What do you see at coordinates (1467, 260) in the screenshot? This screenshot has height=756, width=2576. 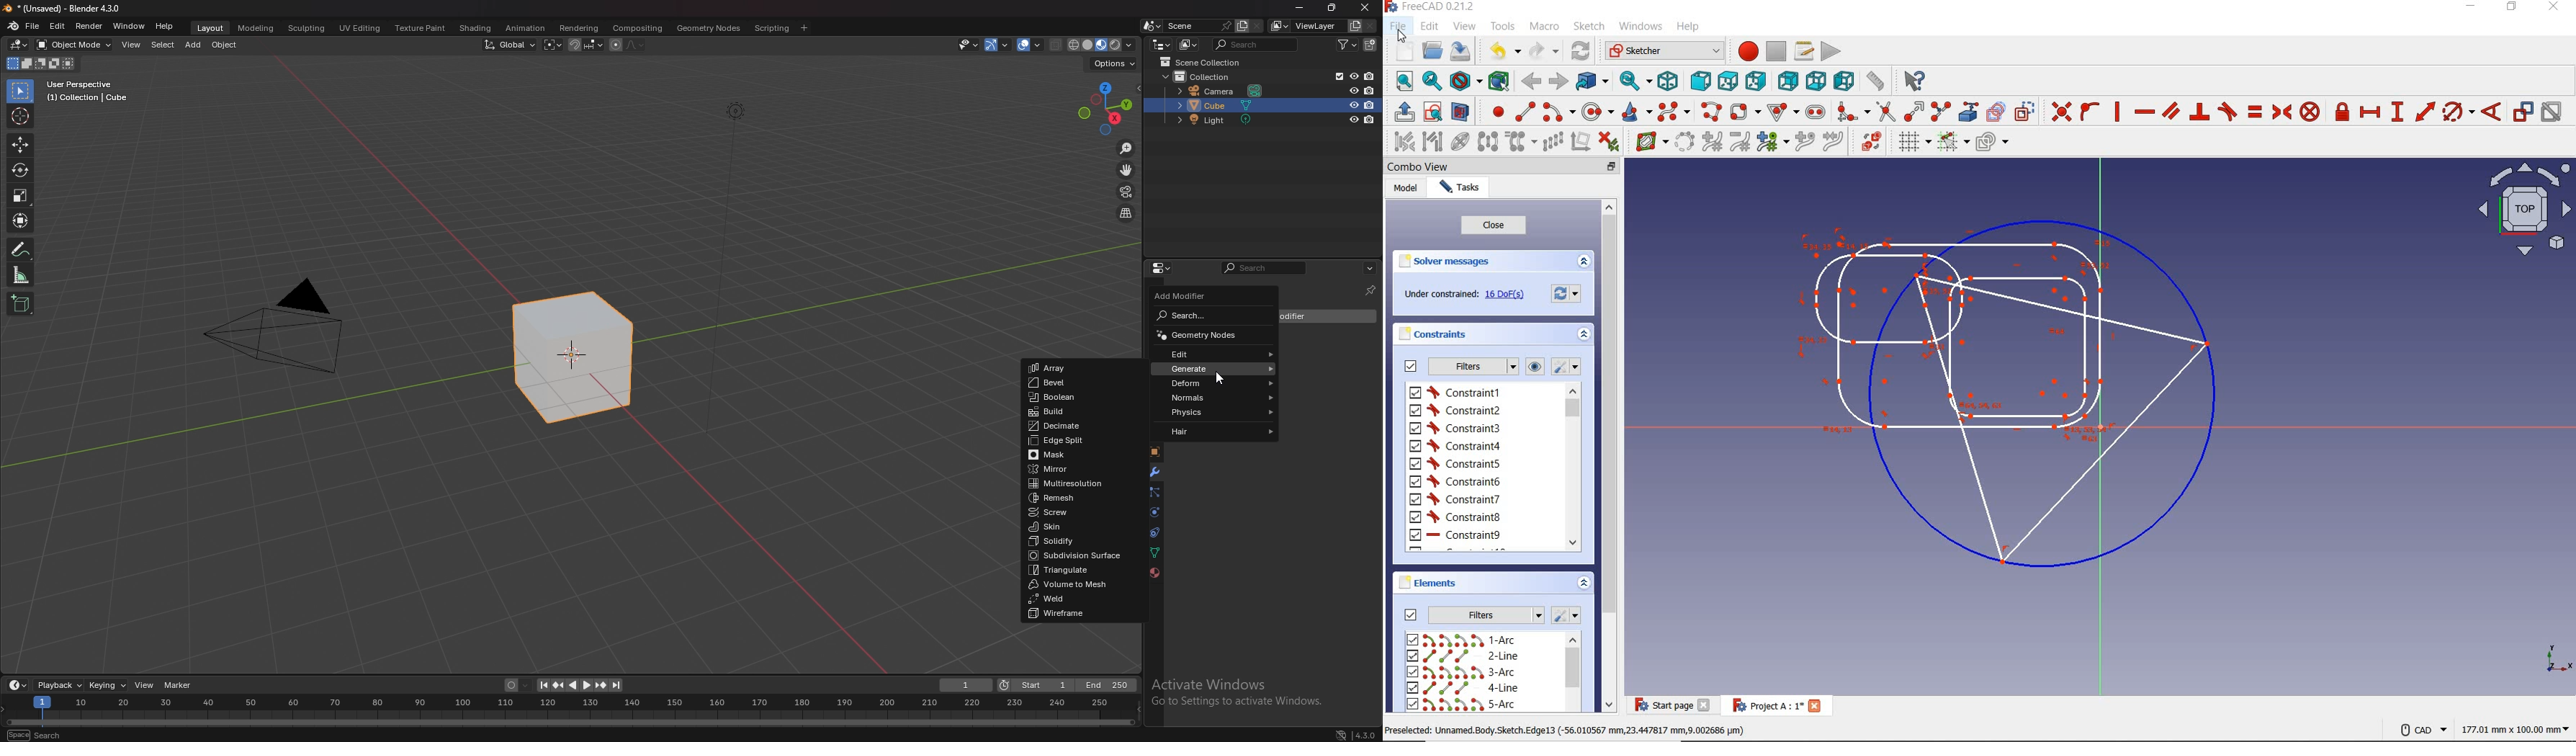 I see `solver messages` at bounding box center [1467, 260].